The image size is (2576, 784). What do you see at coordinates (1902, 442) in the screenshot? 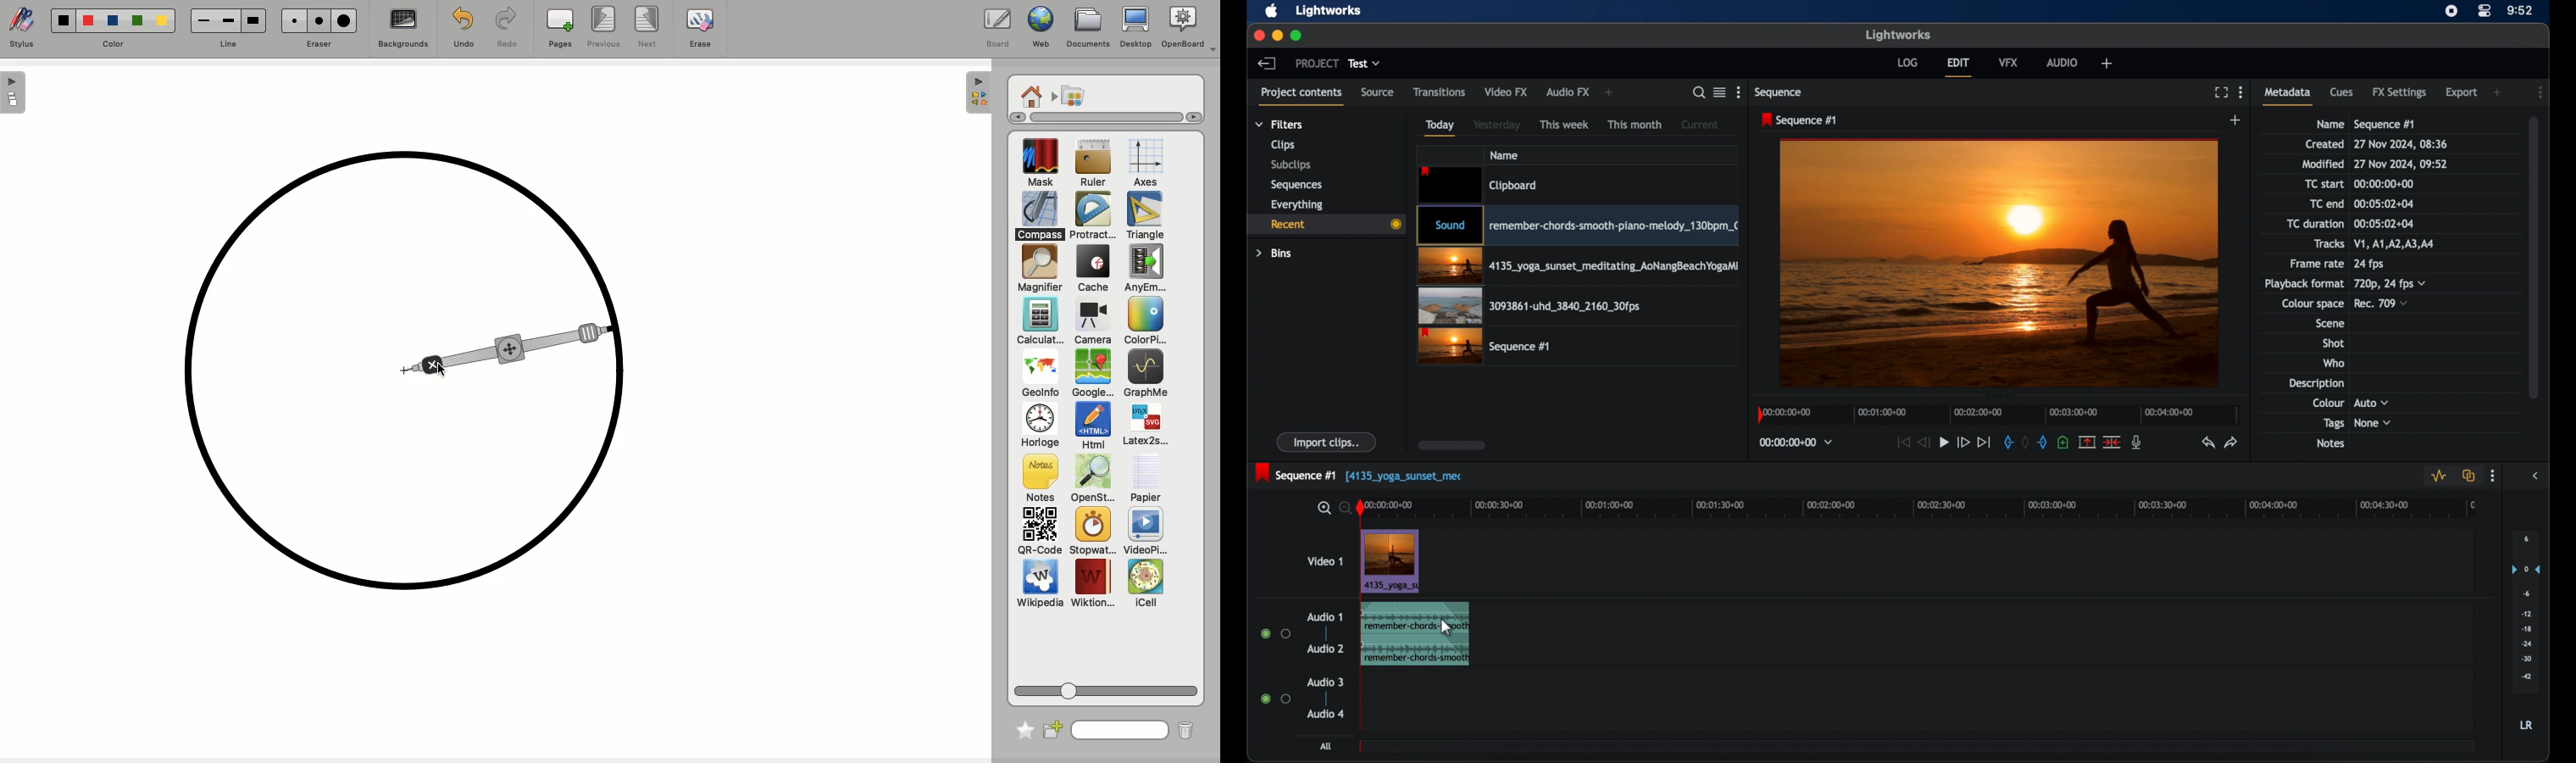
I see `jump to start` at bounding box center [1902, 442].